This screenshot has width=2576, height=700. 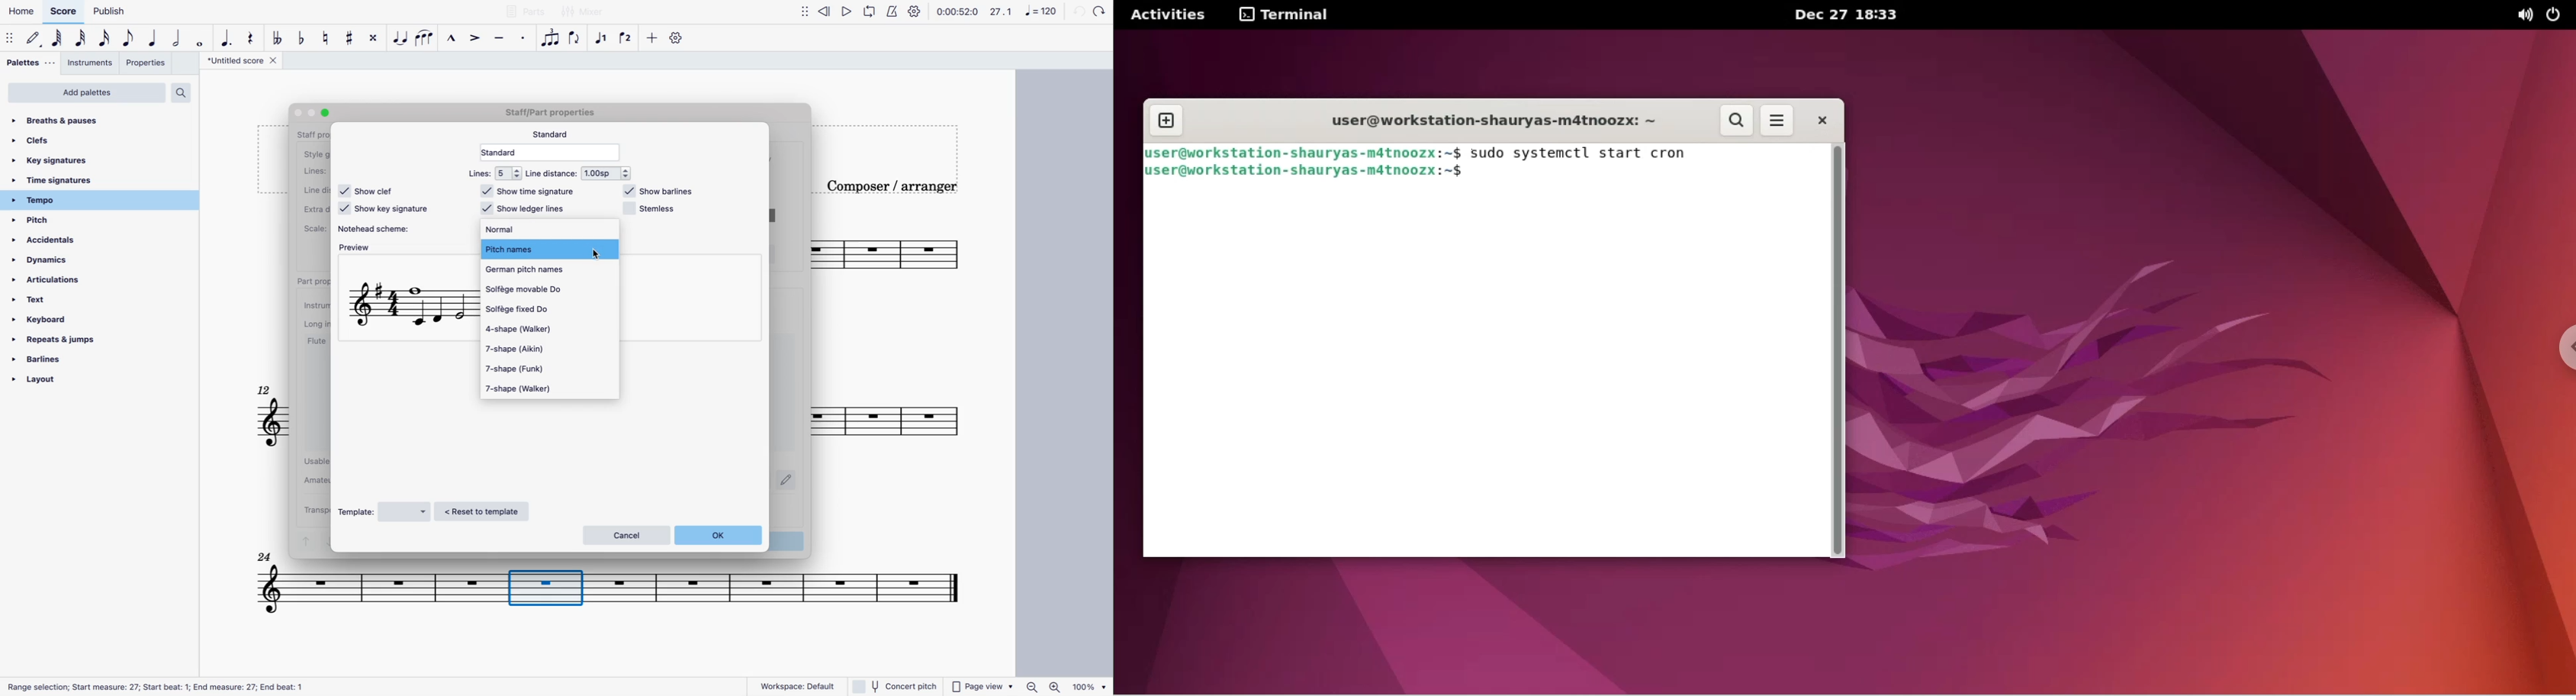 What do you see at coordinates (1738, 122) in the screenshot?
I see `search` at bounding box center [1738, 122].